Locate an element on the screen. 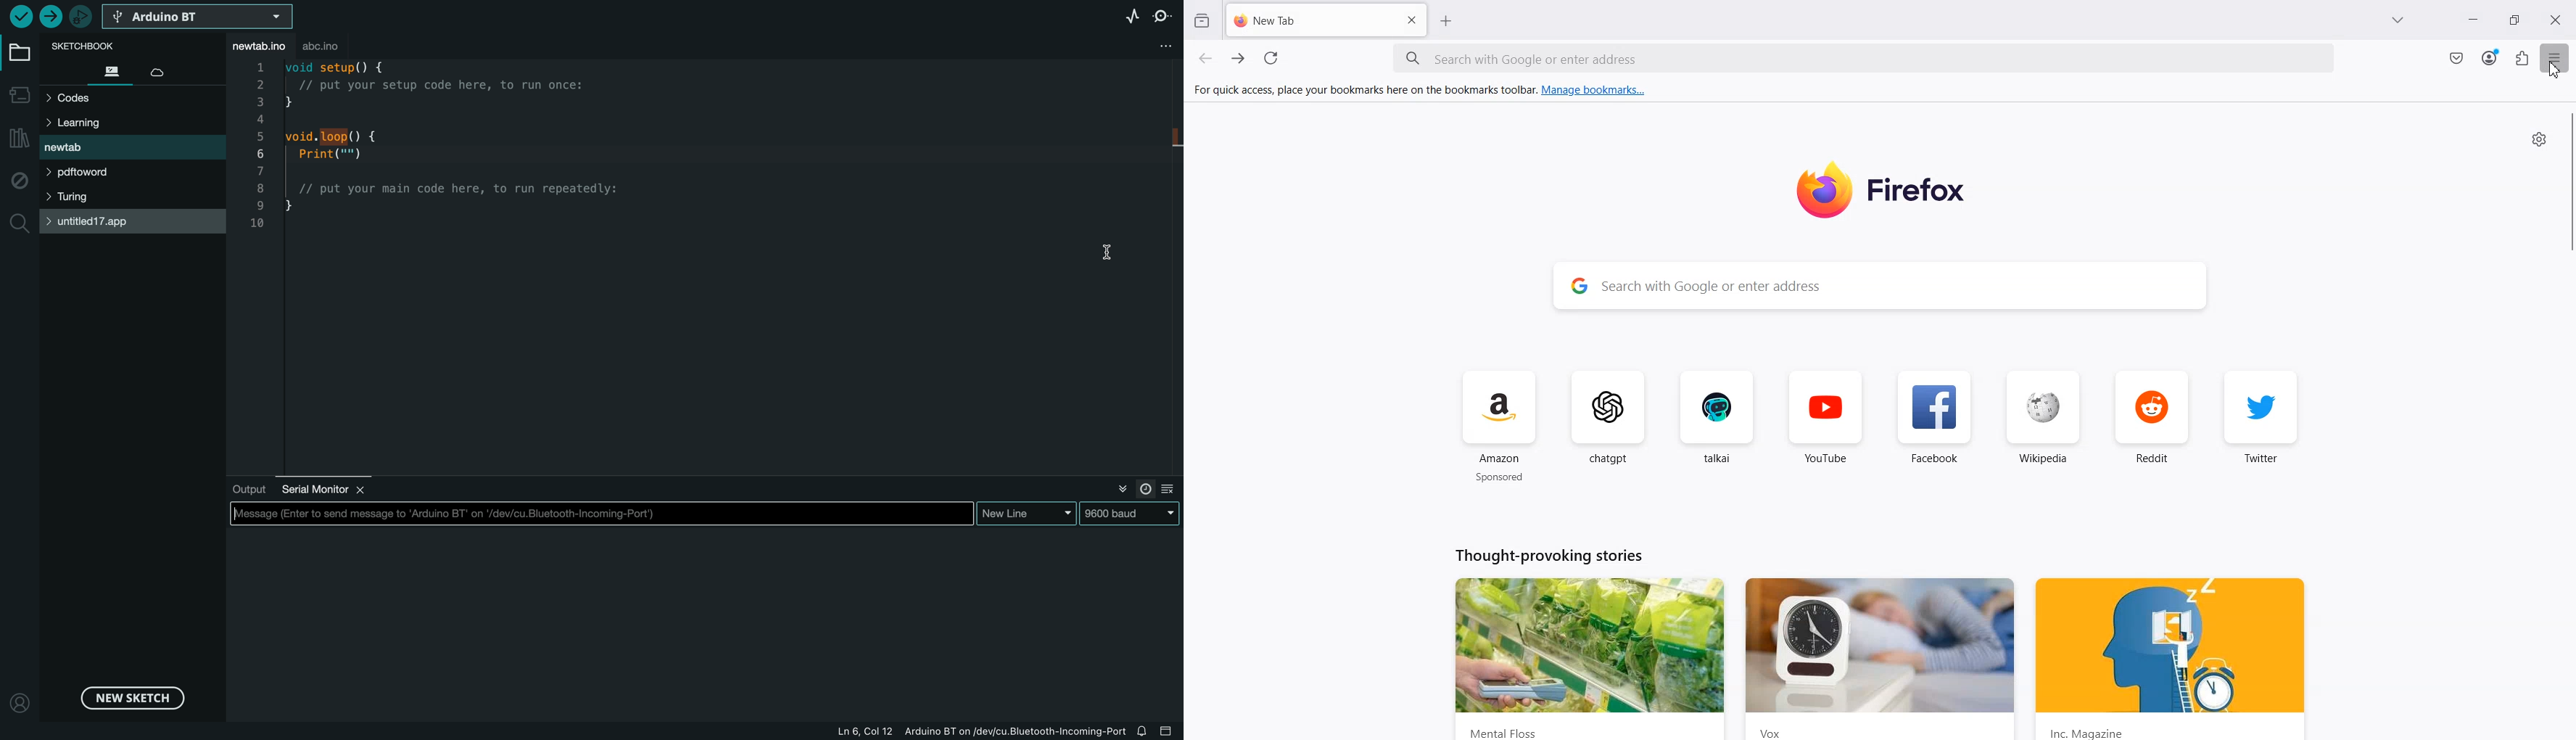  Twitter is located at coordinates (2262, 426).